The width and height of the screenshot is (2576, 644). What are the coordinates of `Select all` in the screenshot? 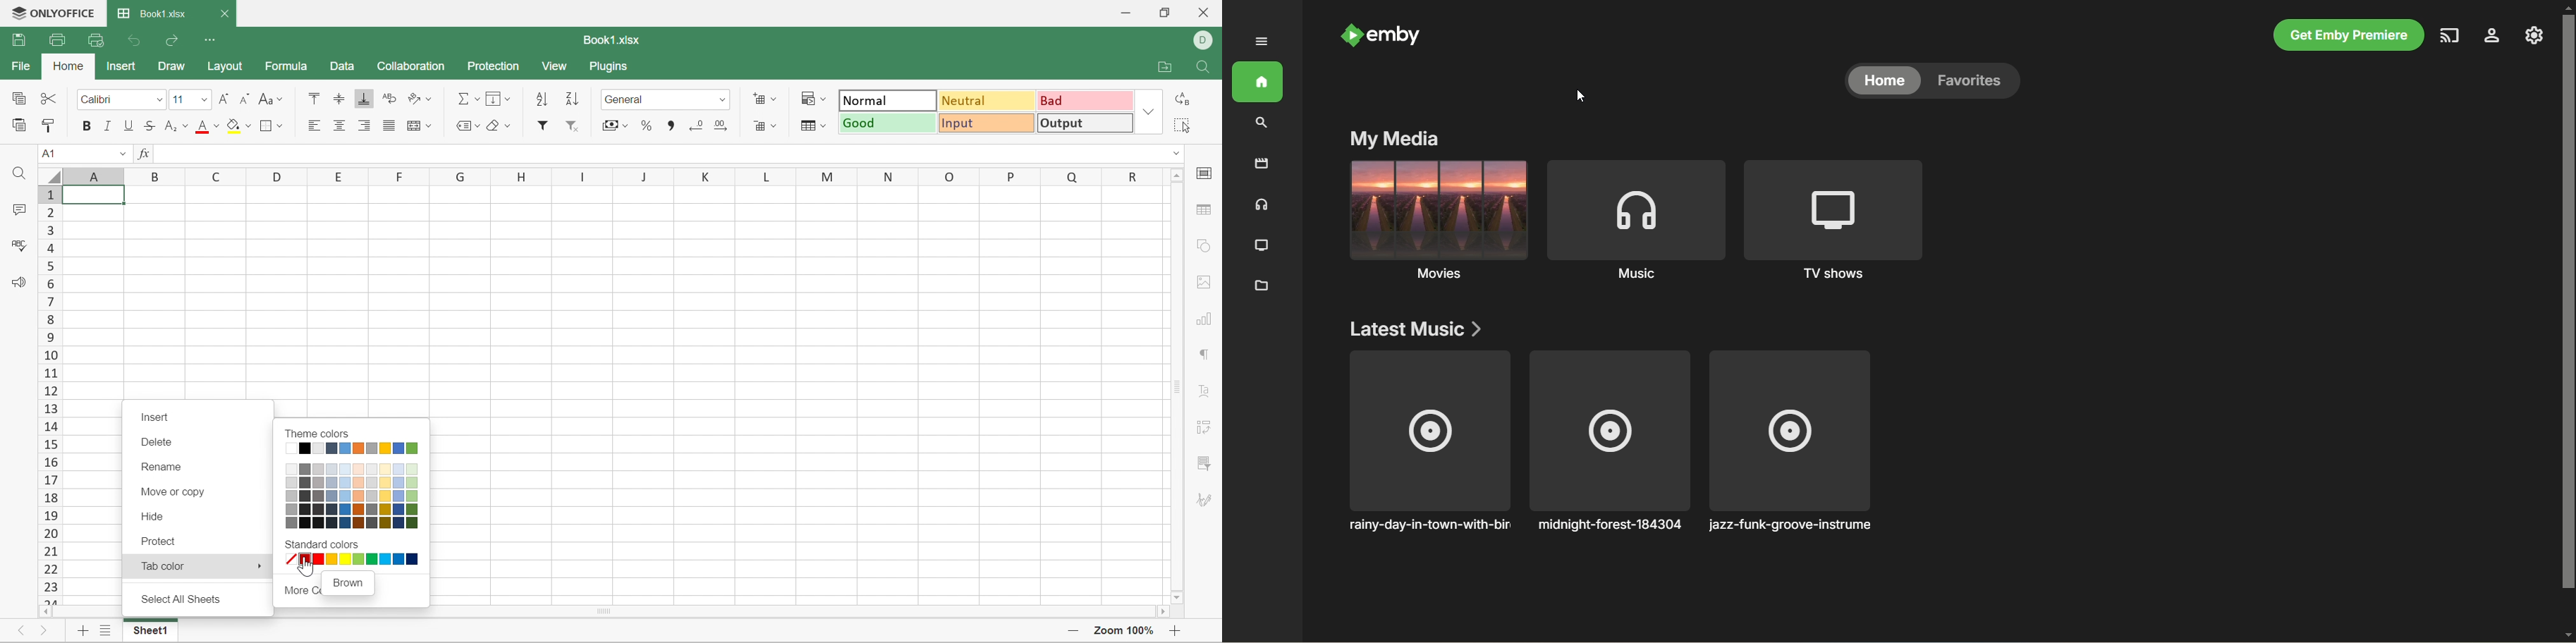 It's located at (1179, 125).